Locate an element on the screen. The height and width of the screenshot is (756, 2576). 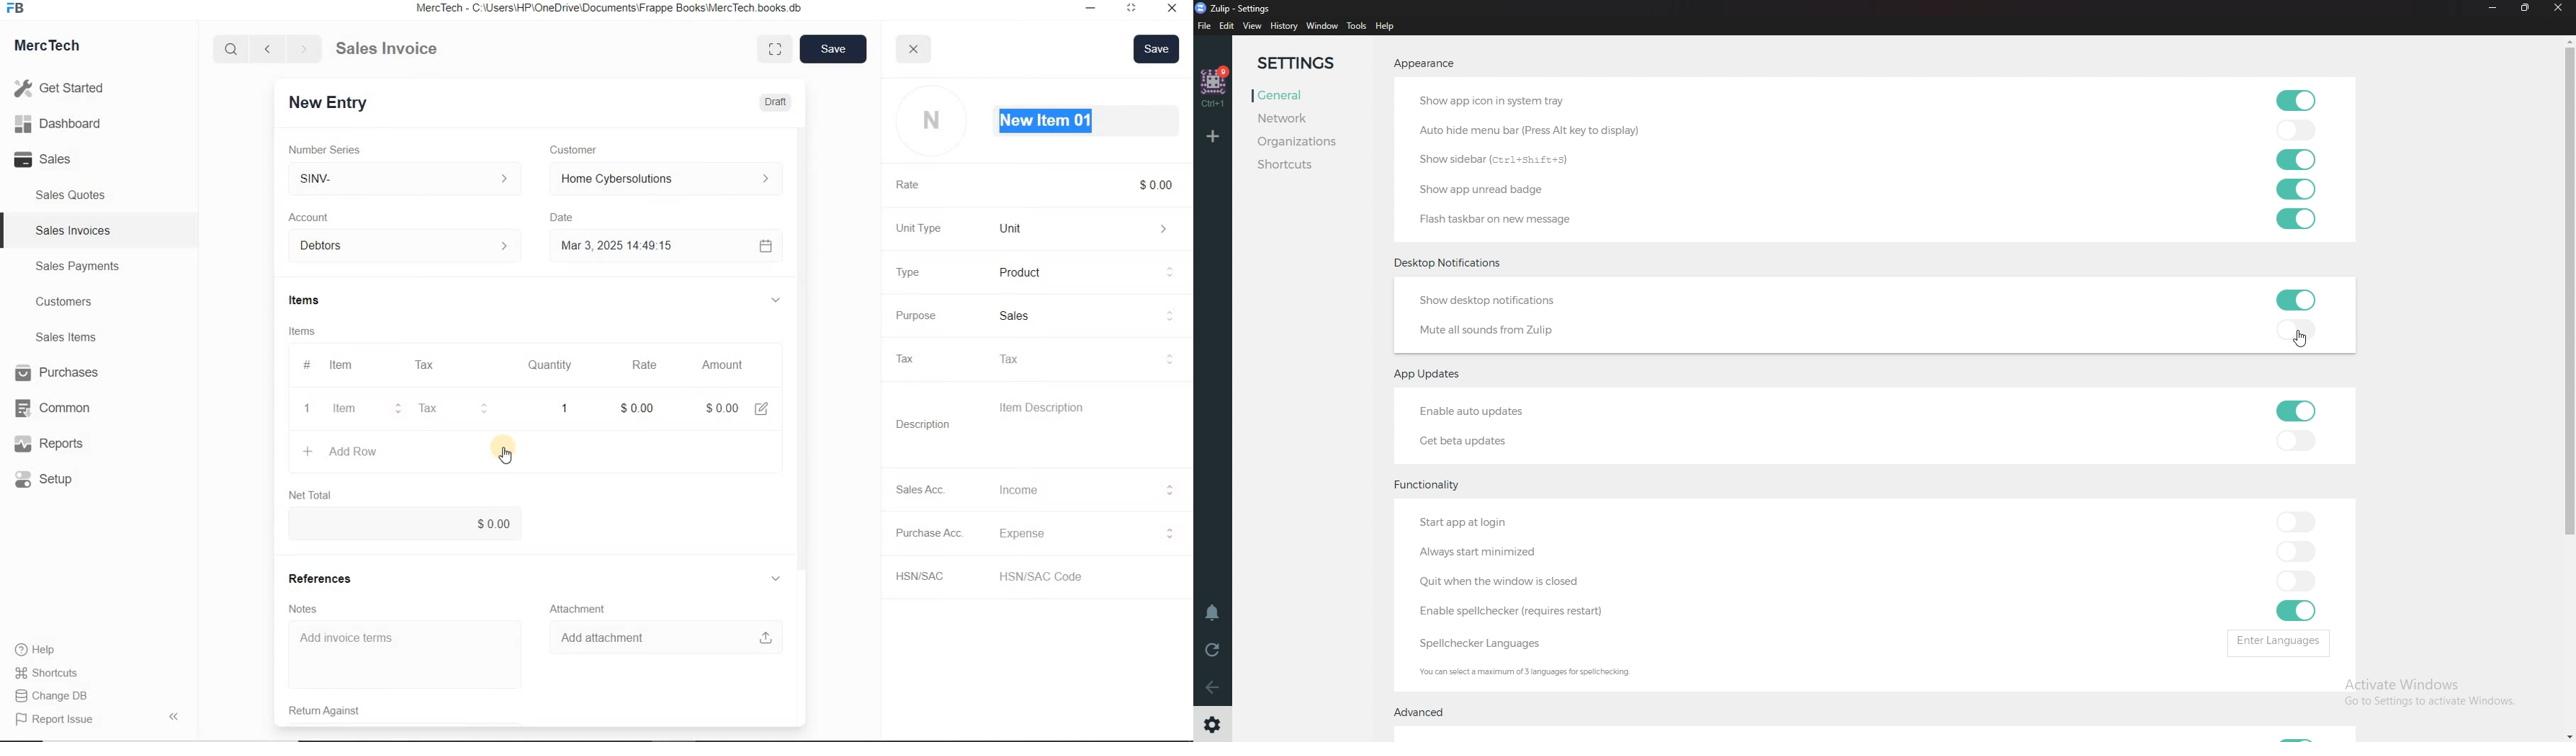
toggle is located at coordinates (2296, 412).